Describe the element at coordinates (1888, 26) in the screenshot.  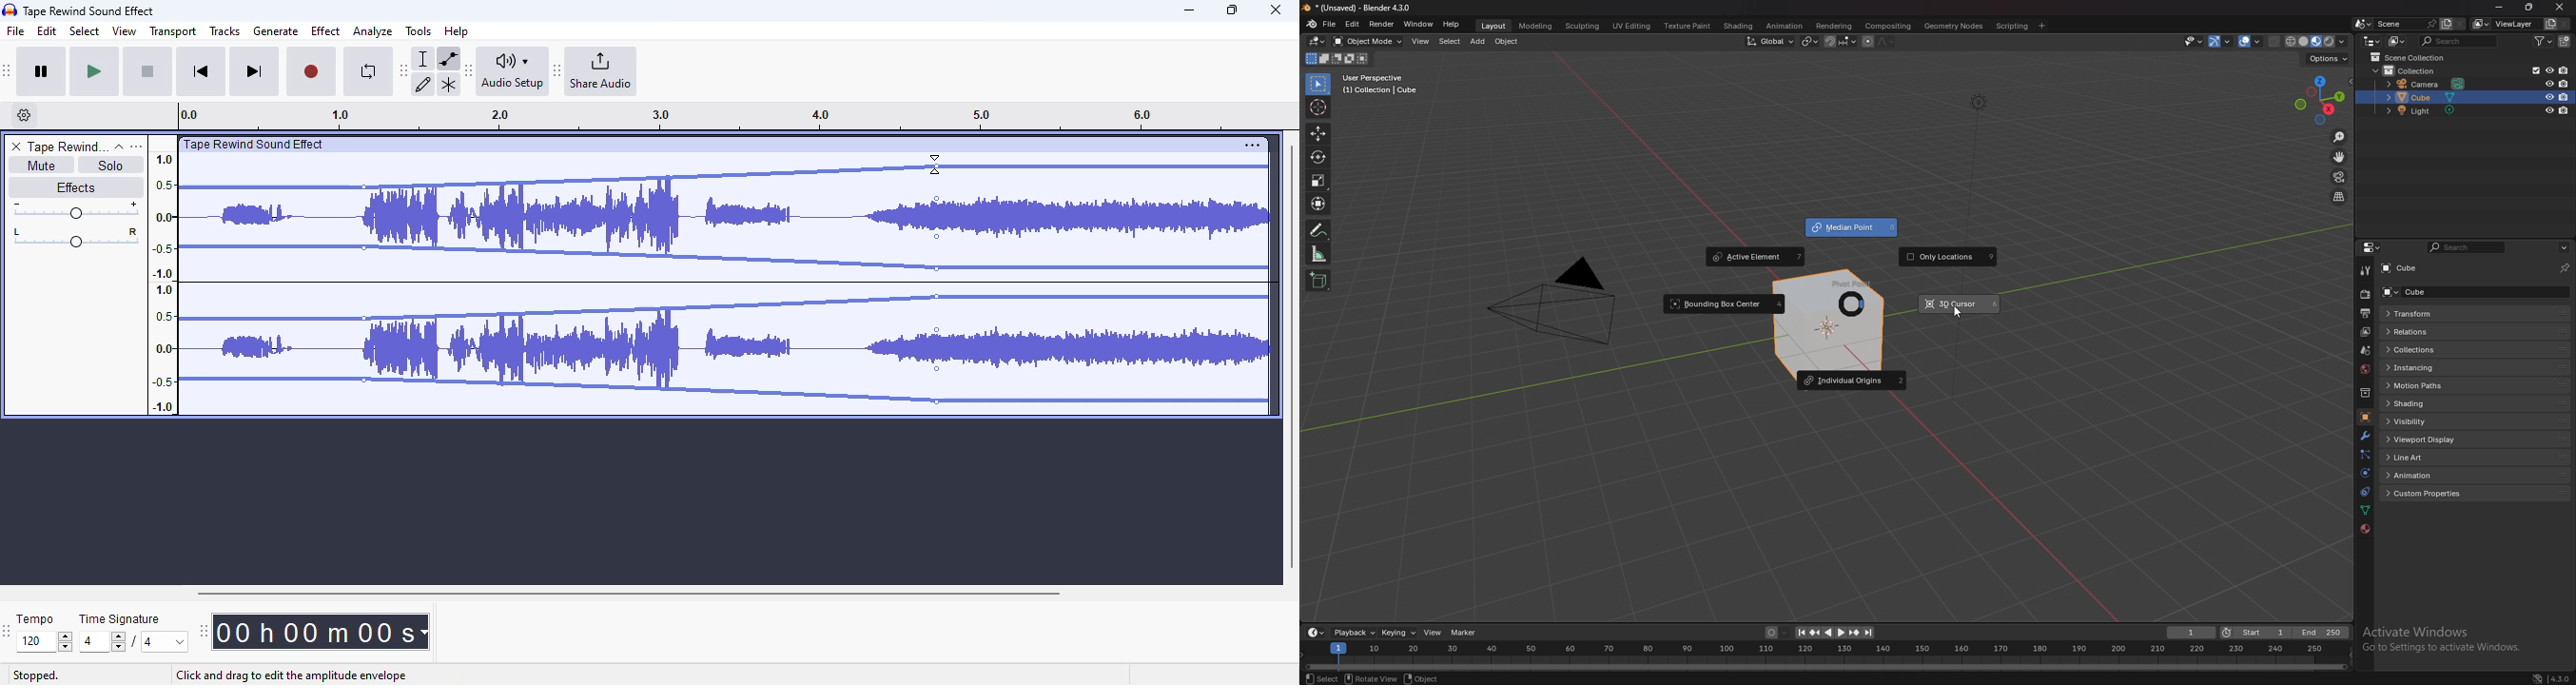
I see `compisiting` at that location.